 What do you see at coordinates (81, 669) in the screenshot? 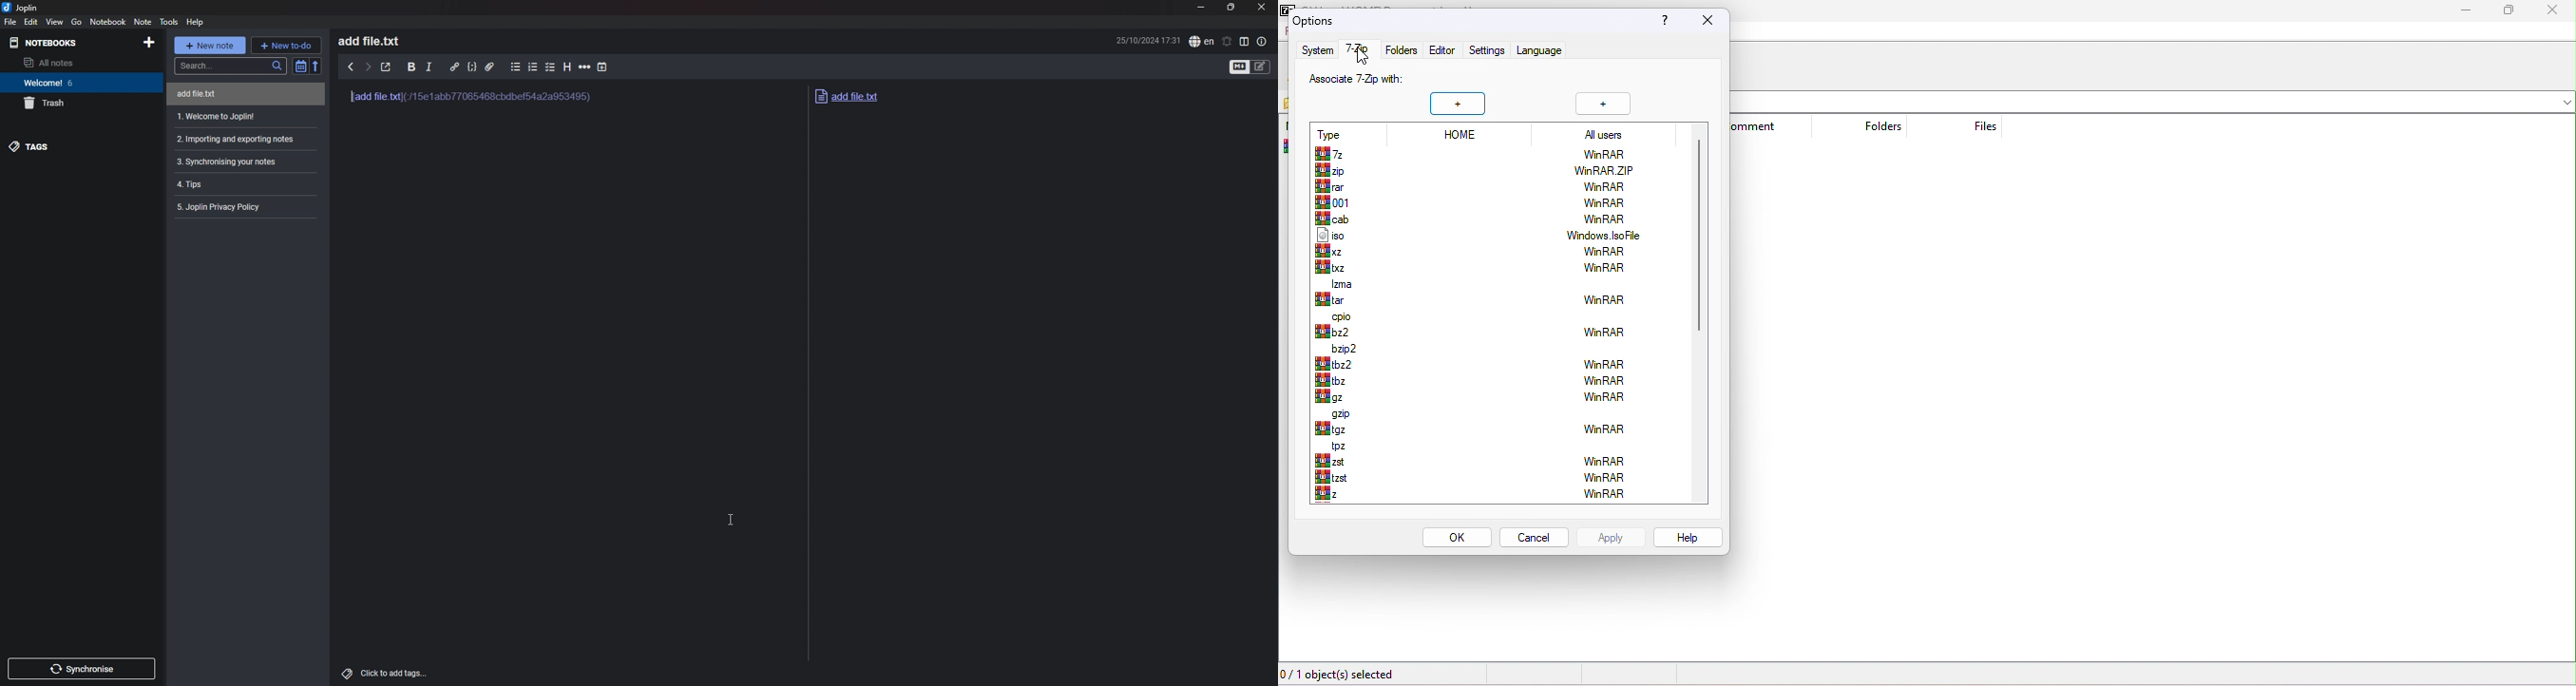
I see `synchronise` at bounding box center [81, 669].